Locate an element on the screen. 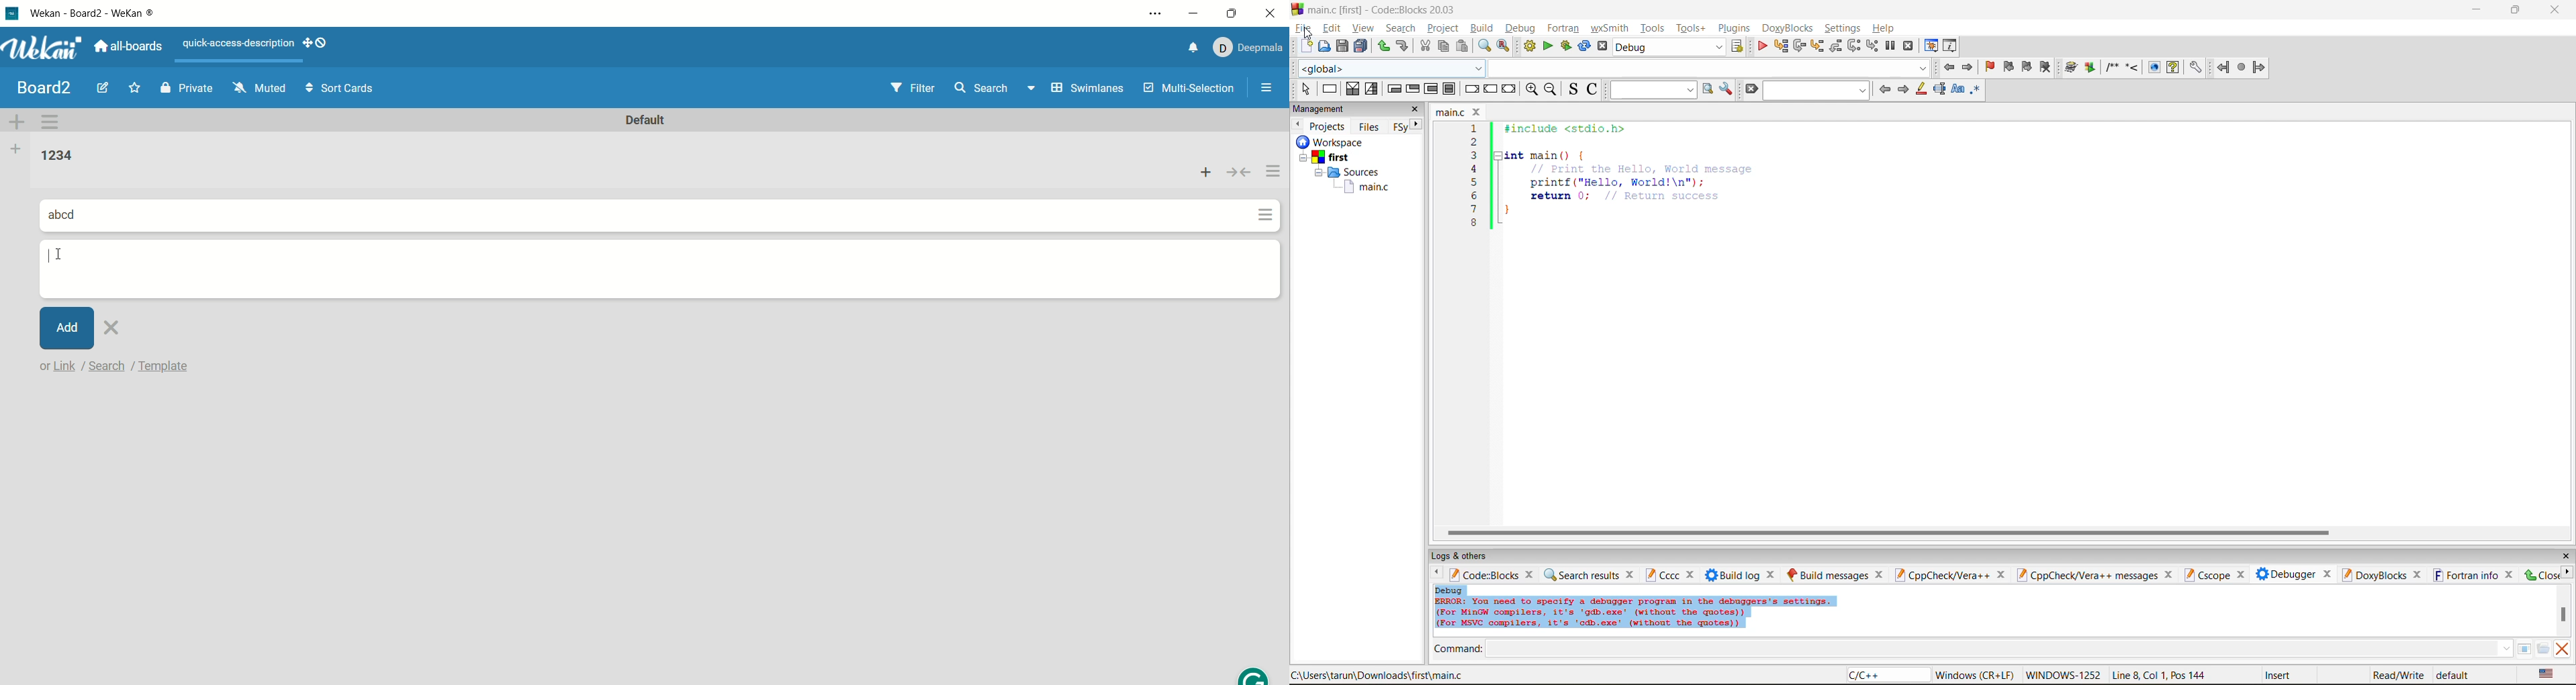 This screenshot has width=2576, height=700. toggle source is located at coordinates (1574, 88).